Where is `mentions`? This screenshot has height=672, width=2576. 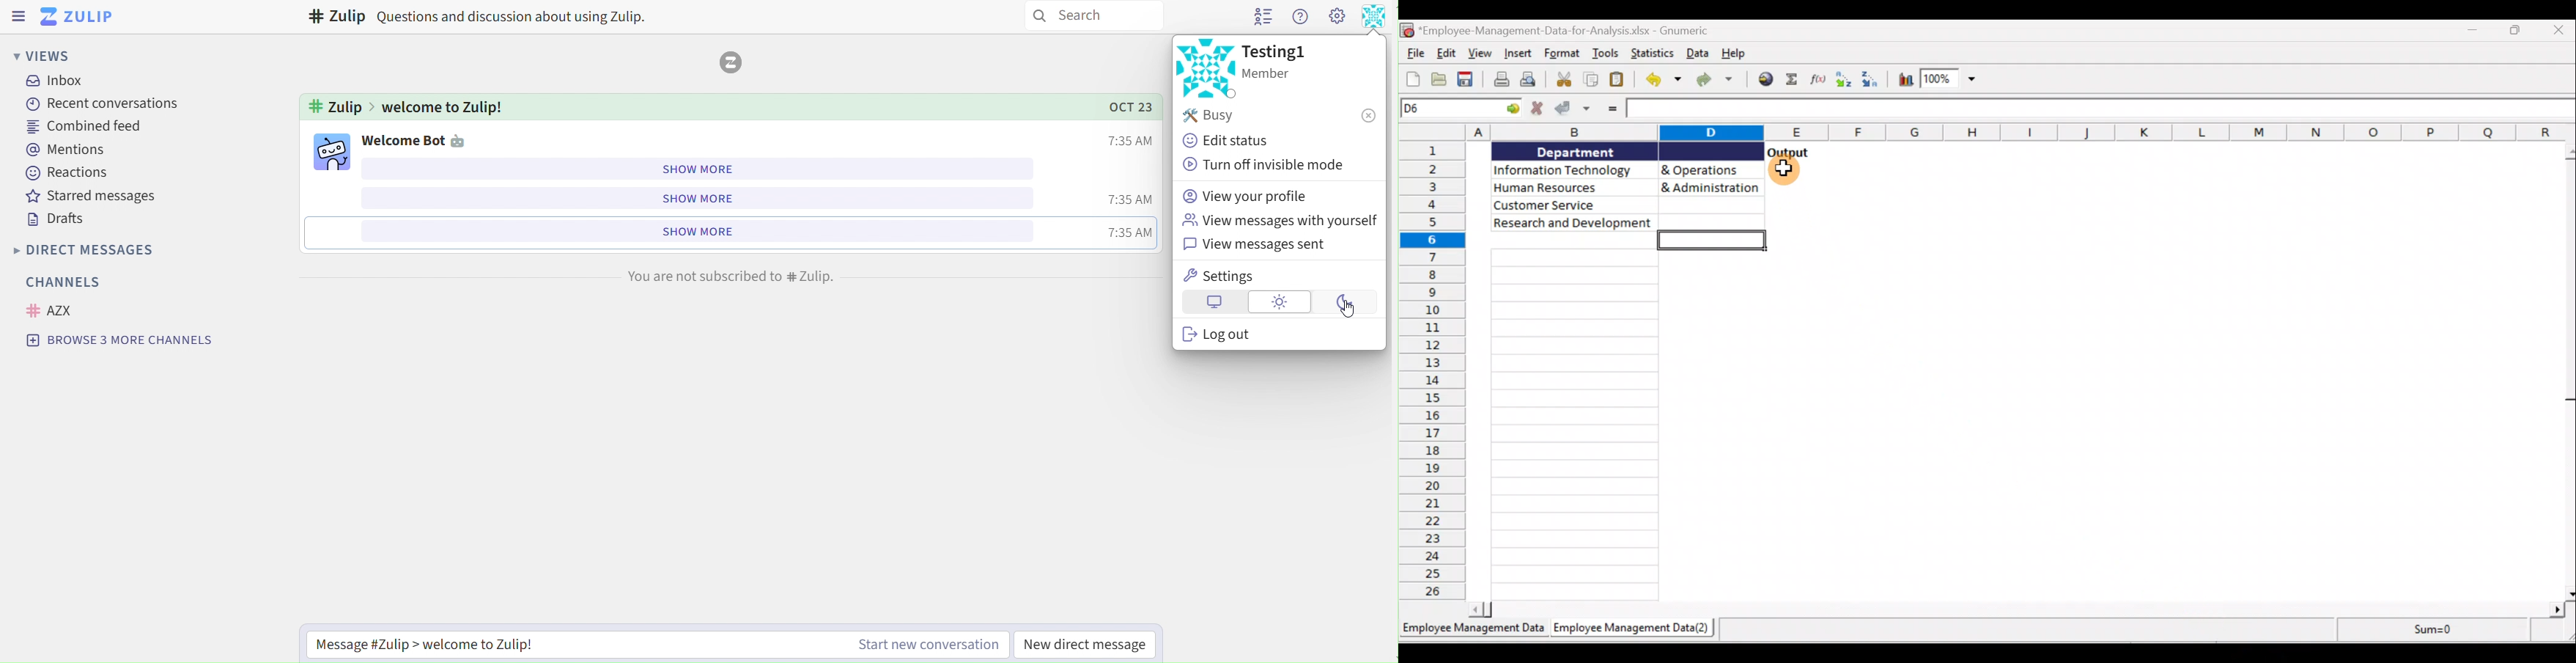 mentions is located at coordinates (70, 149).